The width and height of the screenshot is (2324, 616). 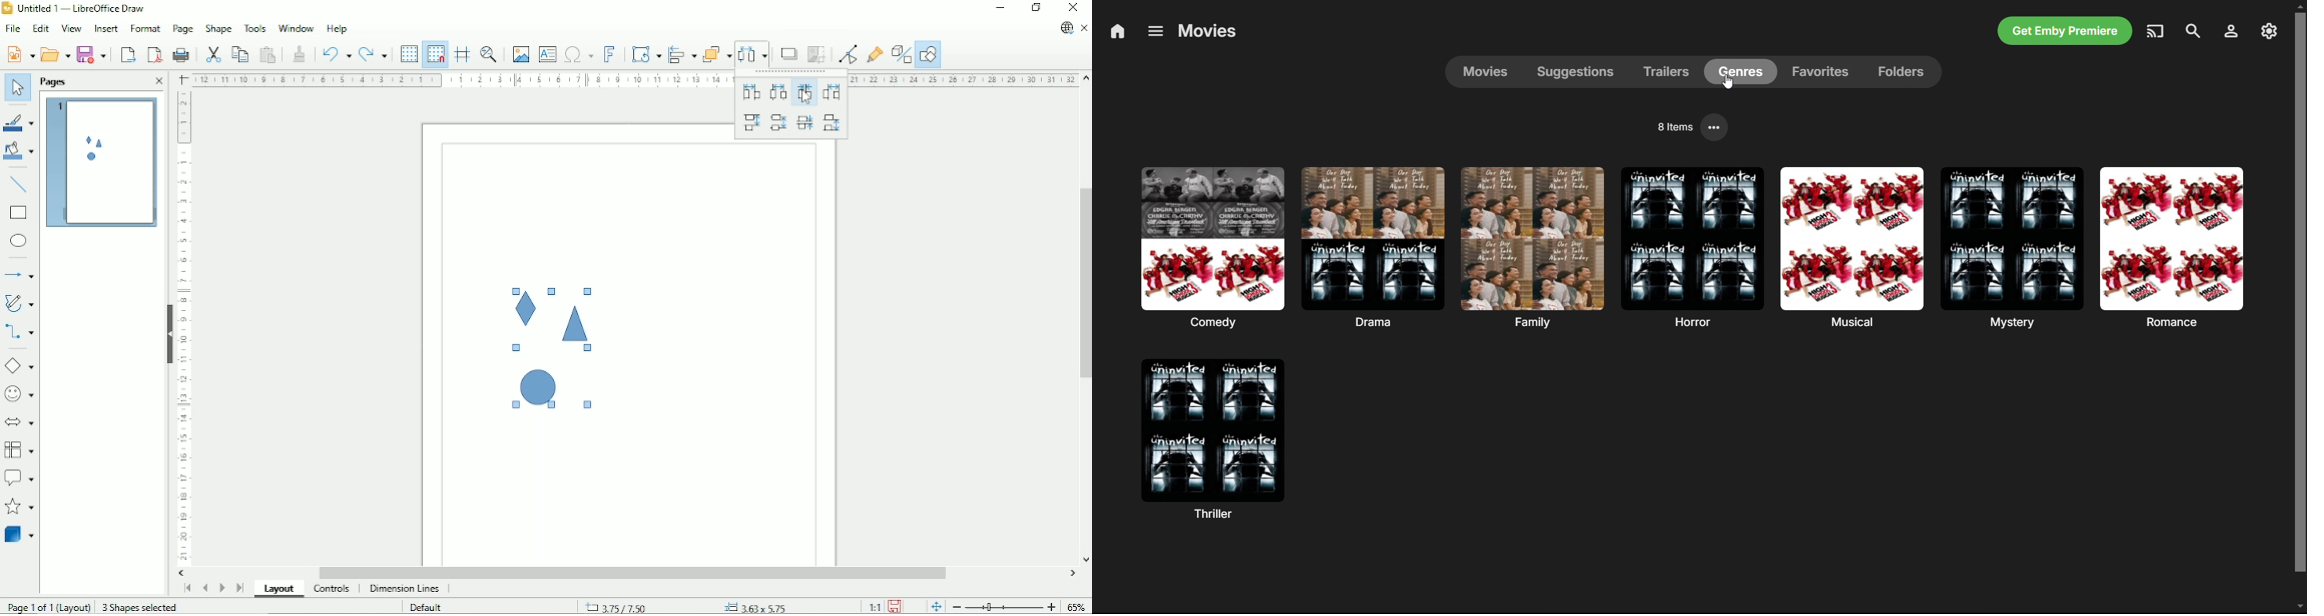 I want to click on Vertical scroll button, so click(x=1086, y=79).